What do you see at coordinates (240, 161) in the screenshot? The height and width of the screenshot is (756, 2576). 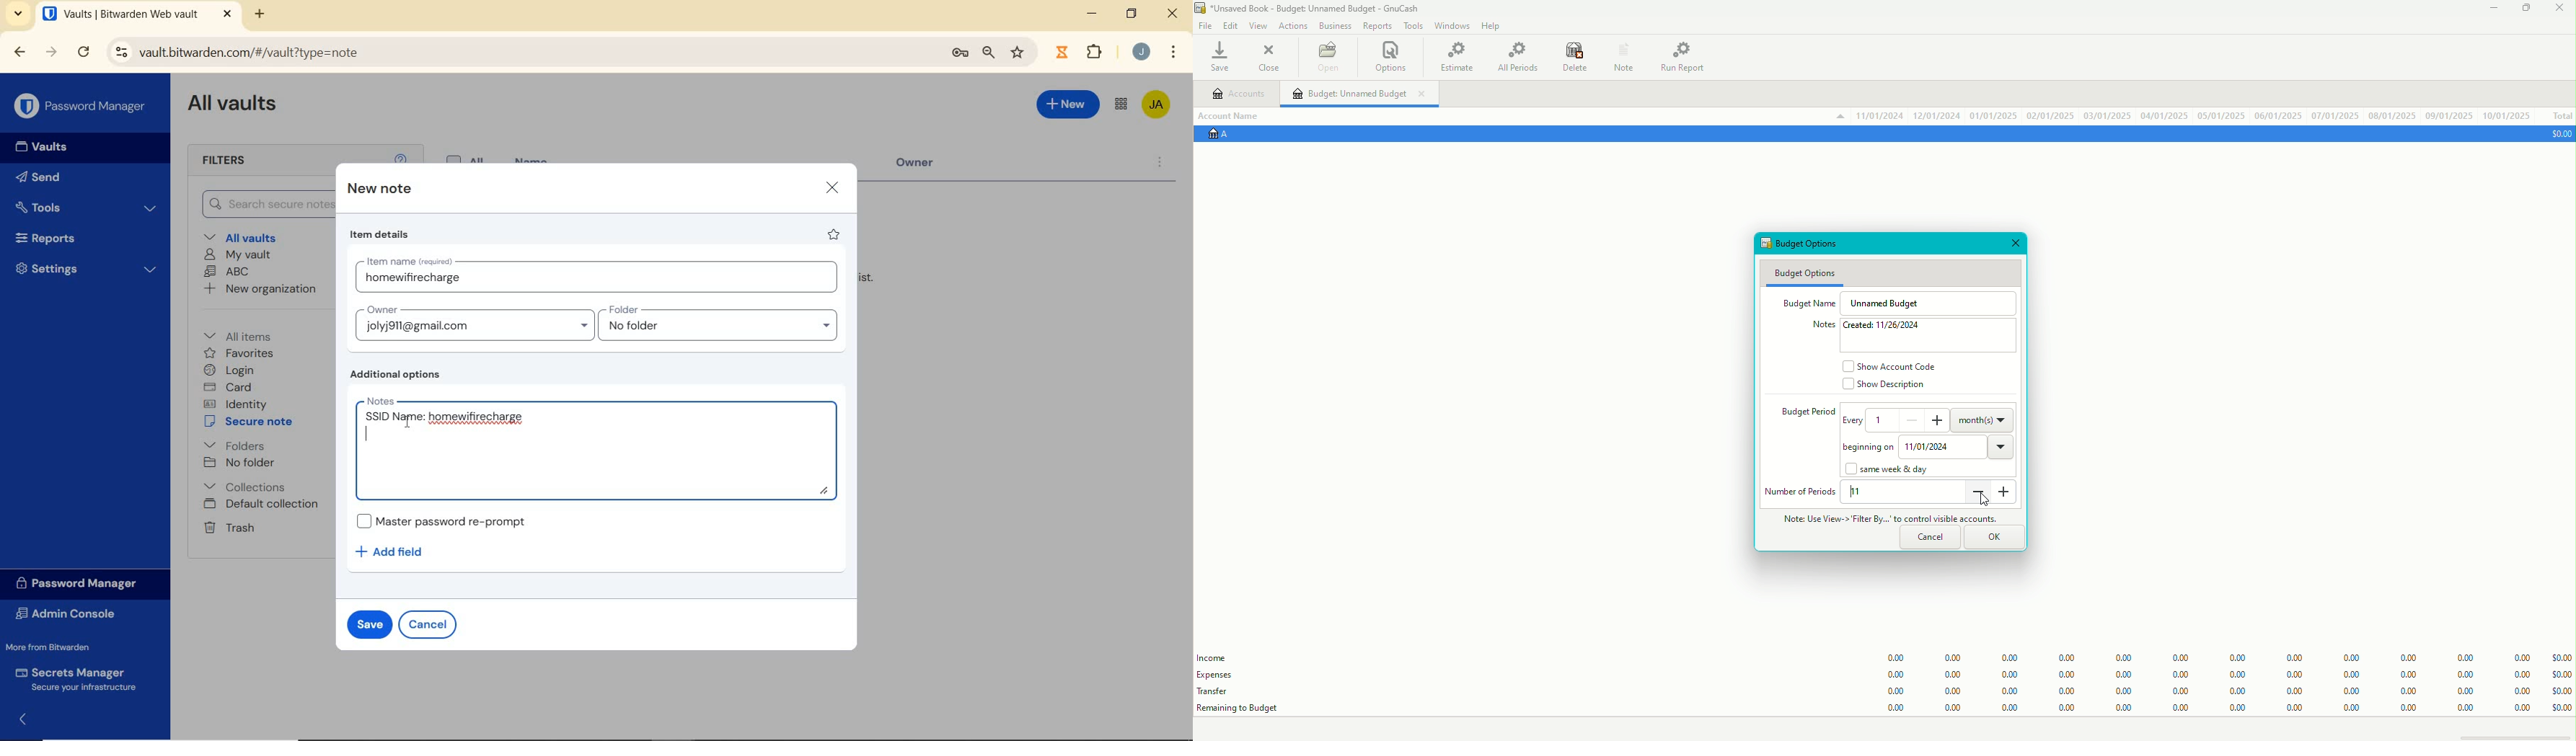 I see `Filters` at bounding box center [240, 161].